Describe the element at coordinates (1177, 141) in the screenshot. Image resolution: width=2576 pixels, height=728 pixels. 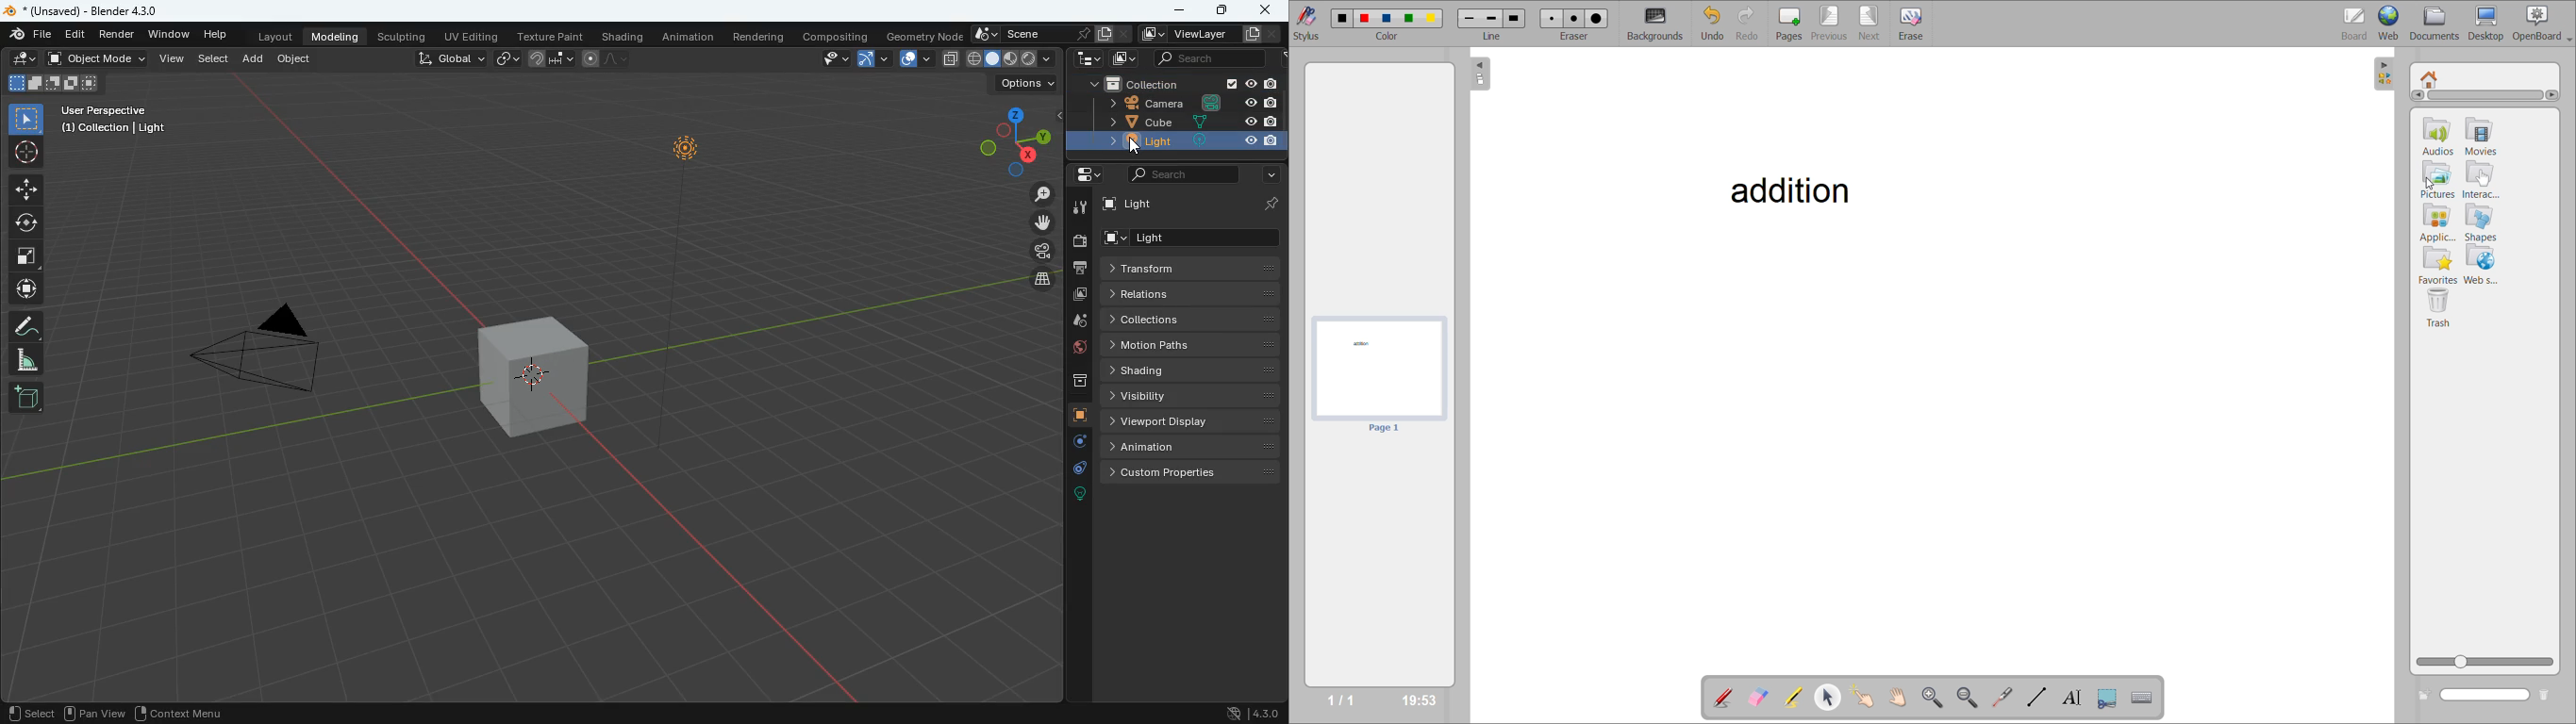
I see `light` at that location.